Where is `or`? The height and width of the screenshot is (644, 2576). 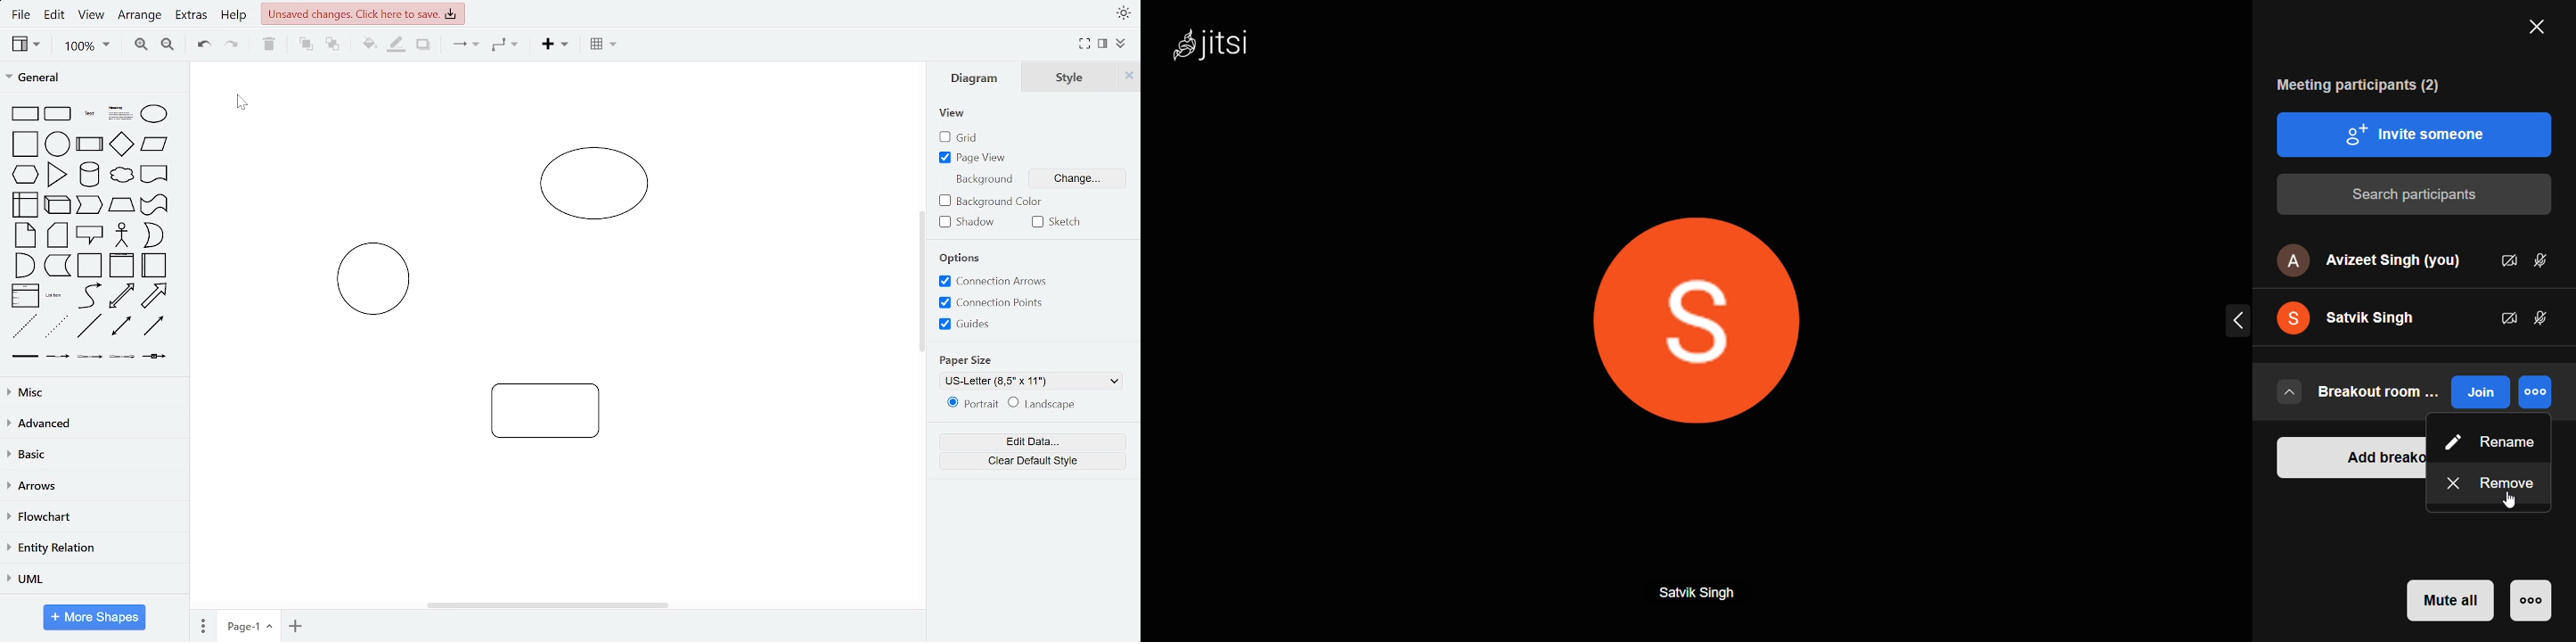
or is located at coordinates (152, 235).